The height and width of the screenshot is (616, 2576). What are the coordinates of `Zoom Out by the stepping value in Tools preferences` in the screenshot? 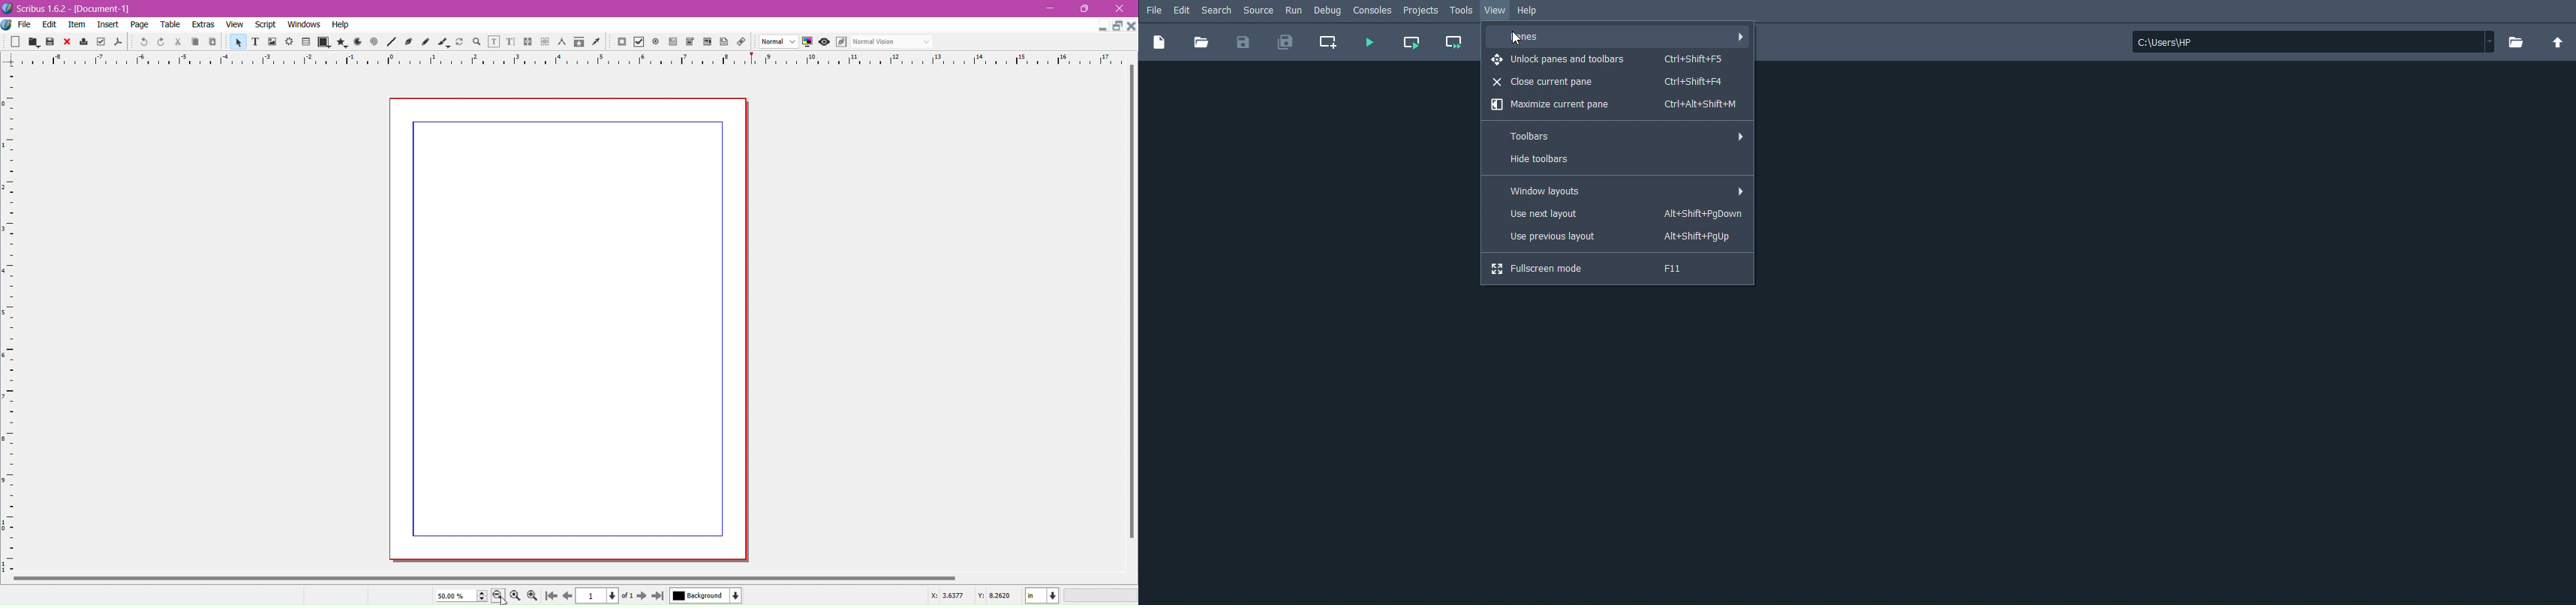 It's located at (499, 596).